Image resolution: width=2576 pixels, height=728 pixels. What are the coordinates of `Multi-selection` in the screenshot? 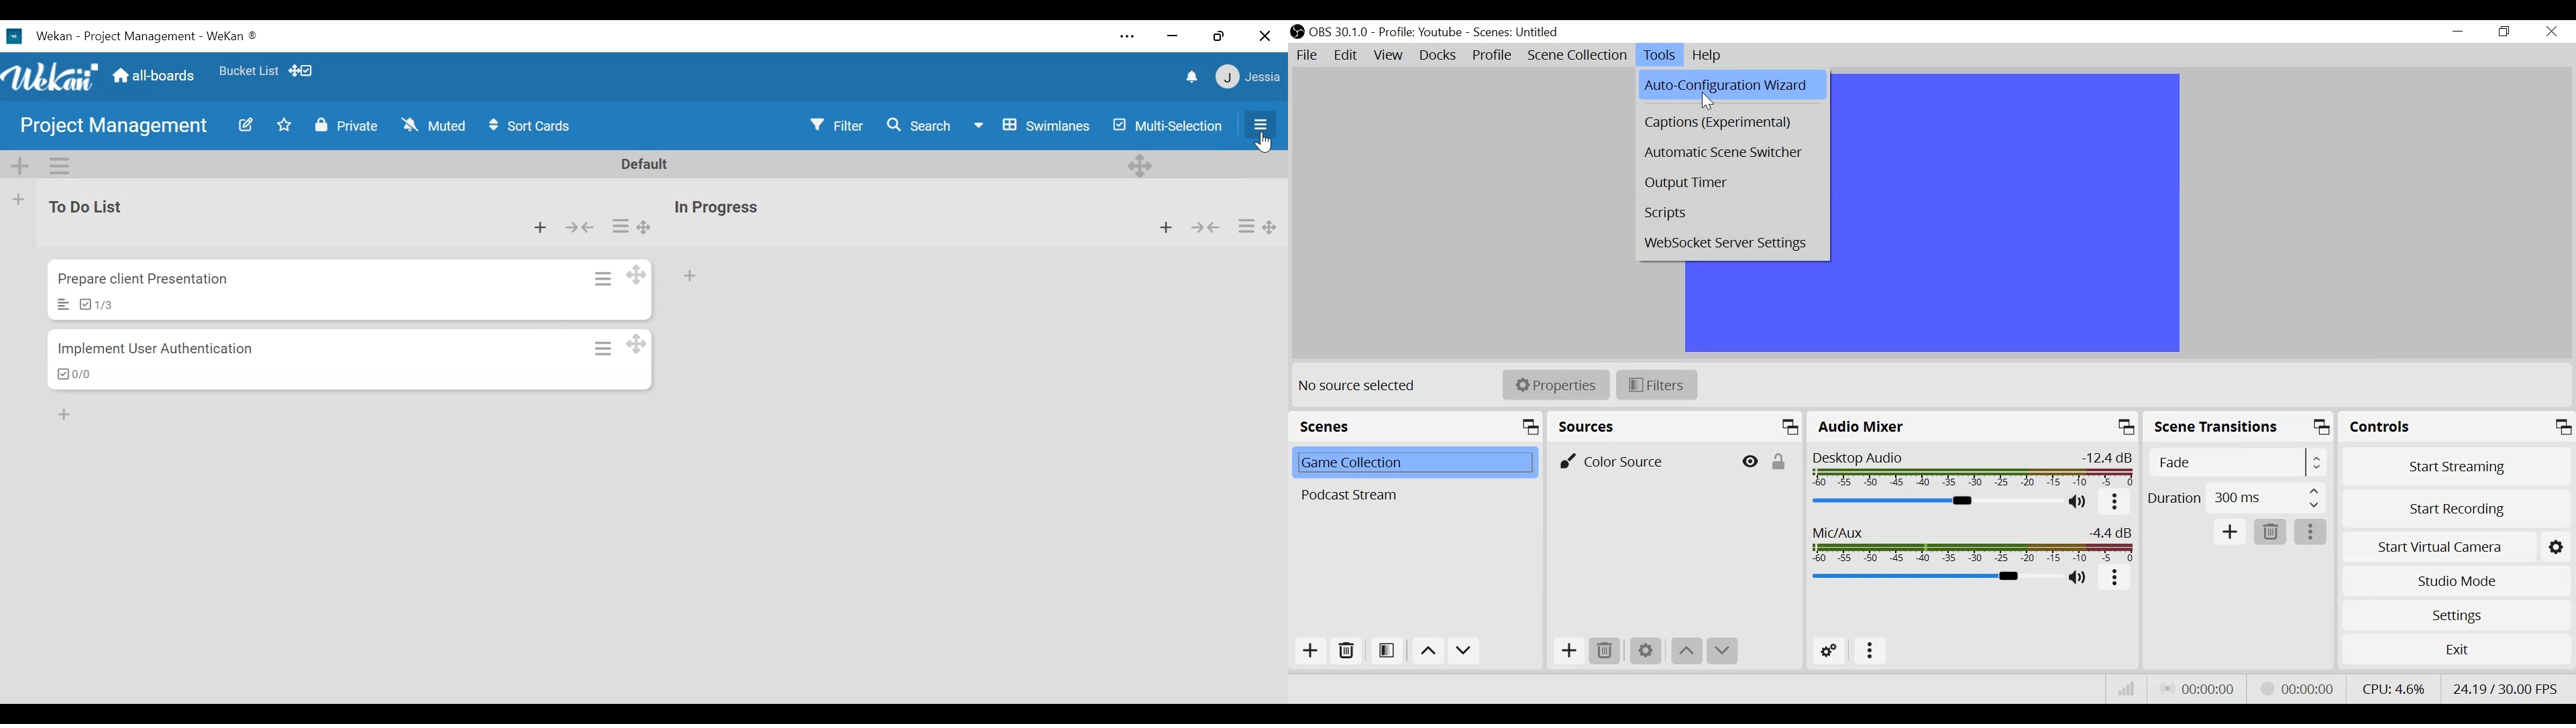 It's located at (1167, 125).